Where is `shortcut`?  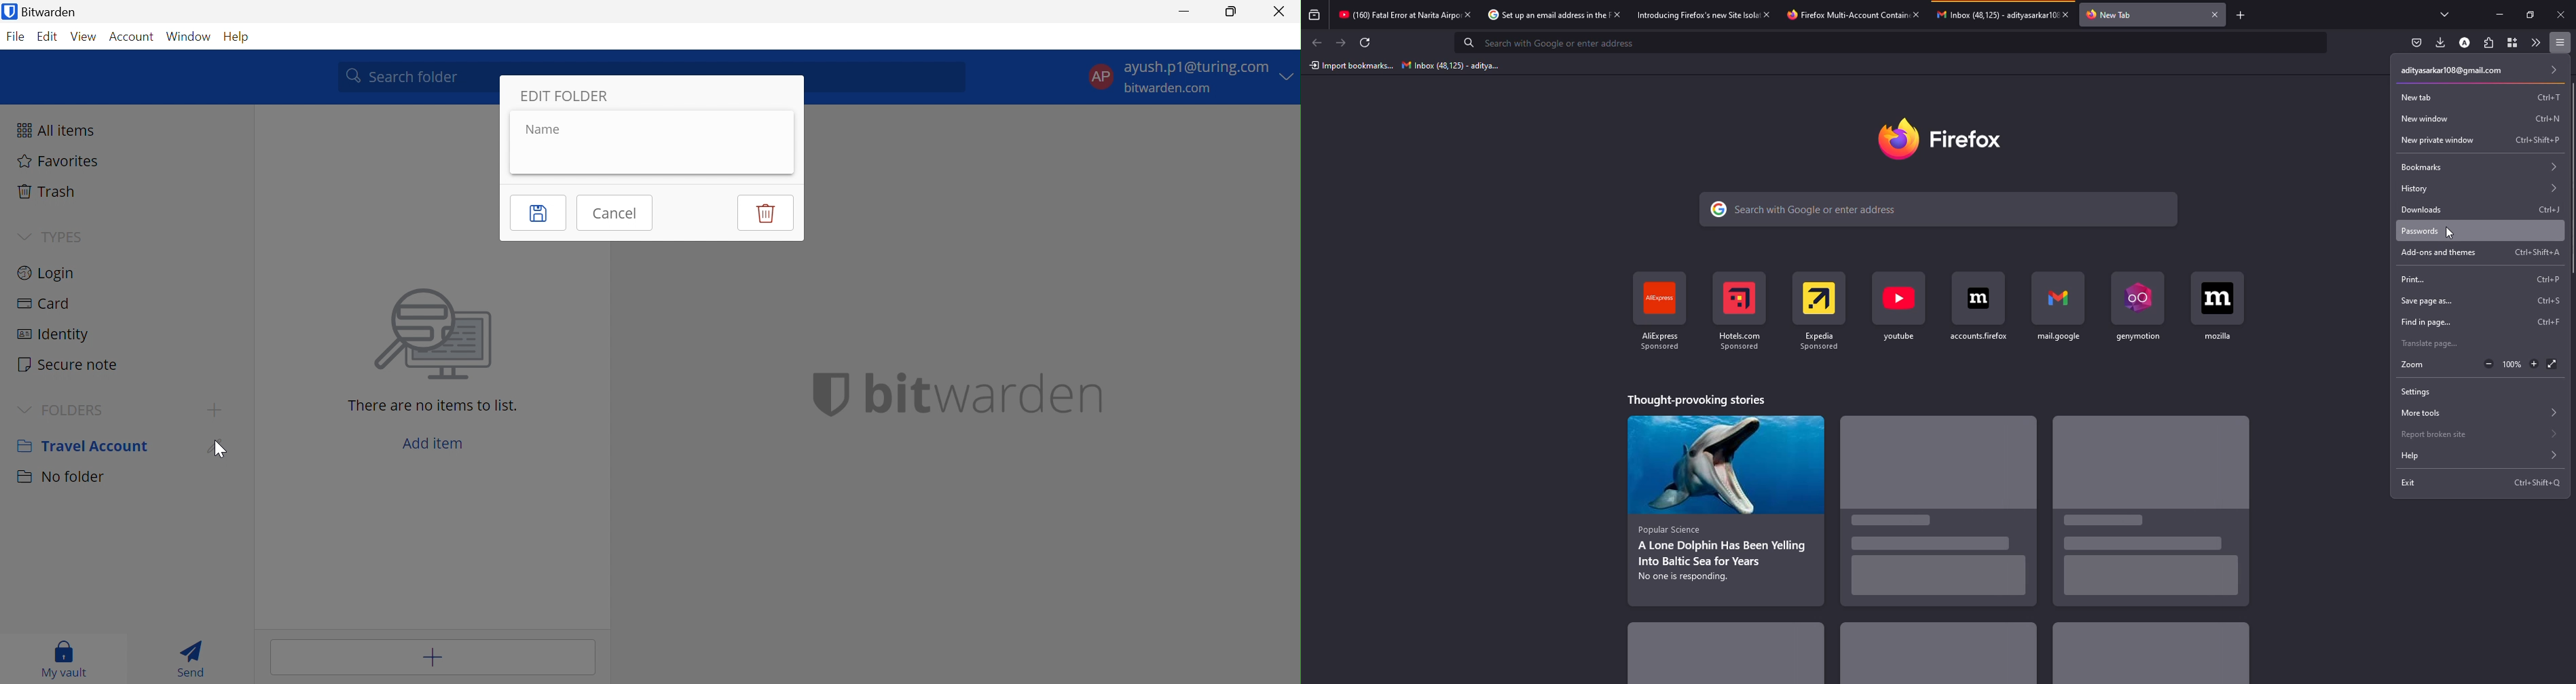 shortcut is located at coordinates (2541, 278).